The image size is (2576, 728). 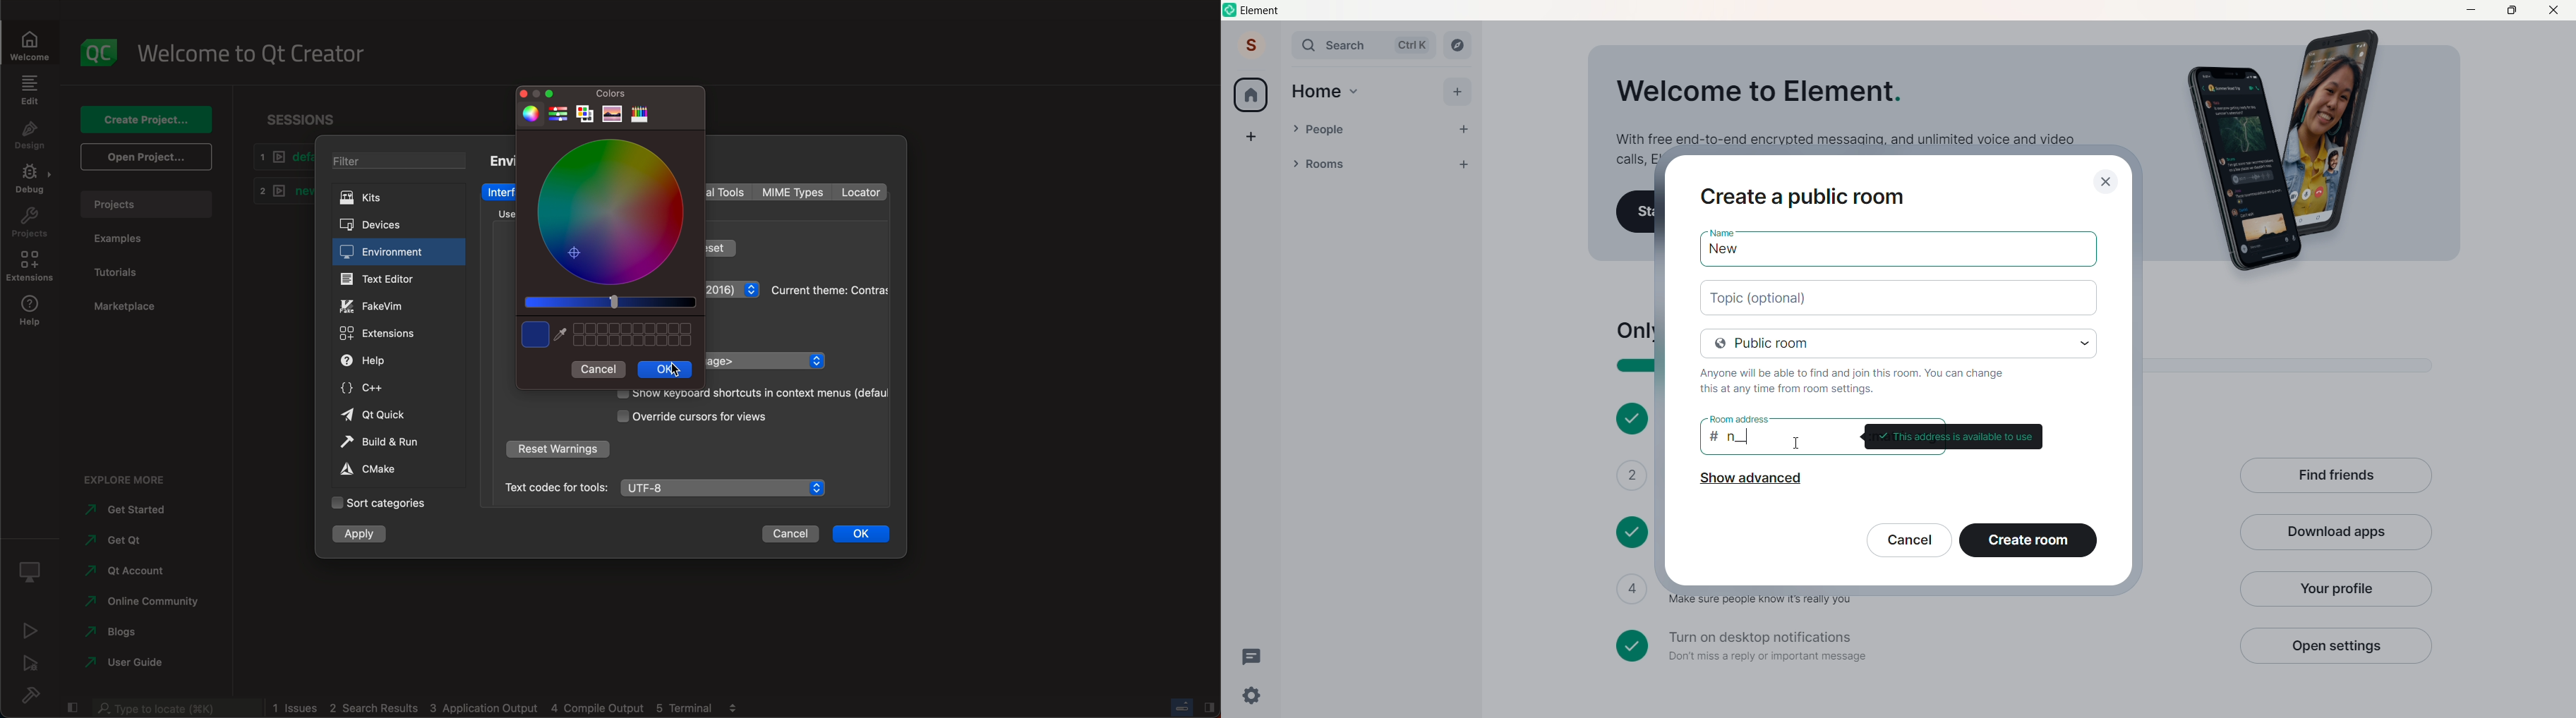 I want to click on Create a Space, so click(x=1251, y=136).